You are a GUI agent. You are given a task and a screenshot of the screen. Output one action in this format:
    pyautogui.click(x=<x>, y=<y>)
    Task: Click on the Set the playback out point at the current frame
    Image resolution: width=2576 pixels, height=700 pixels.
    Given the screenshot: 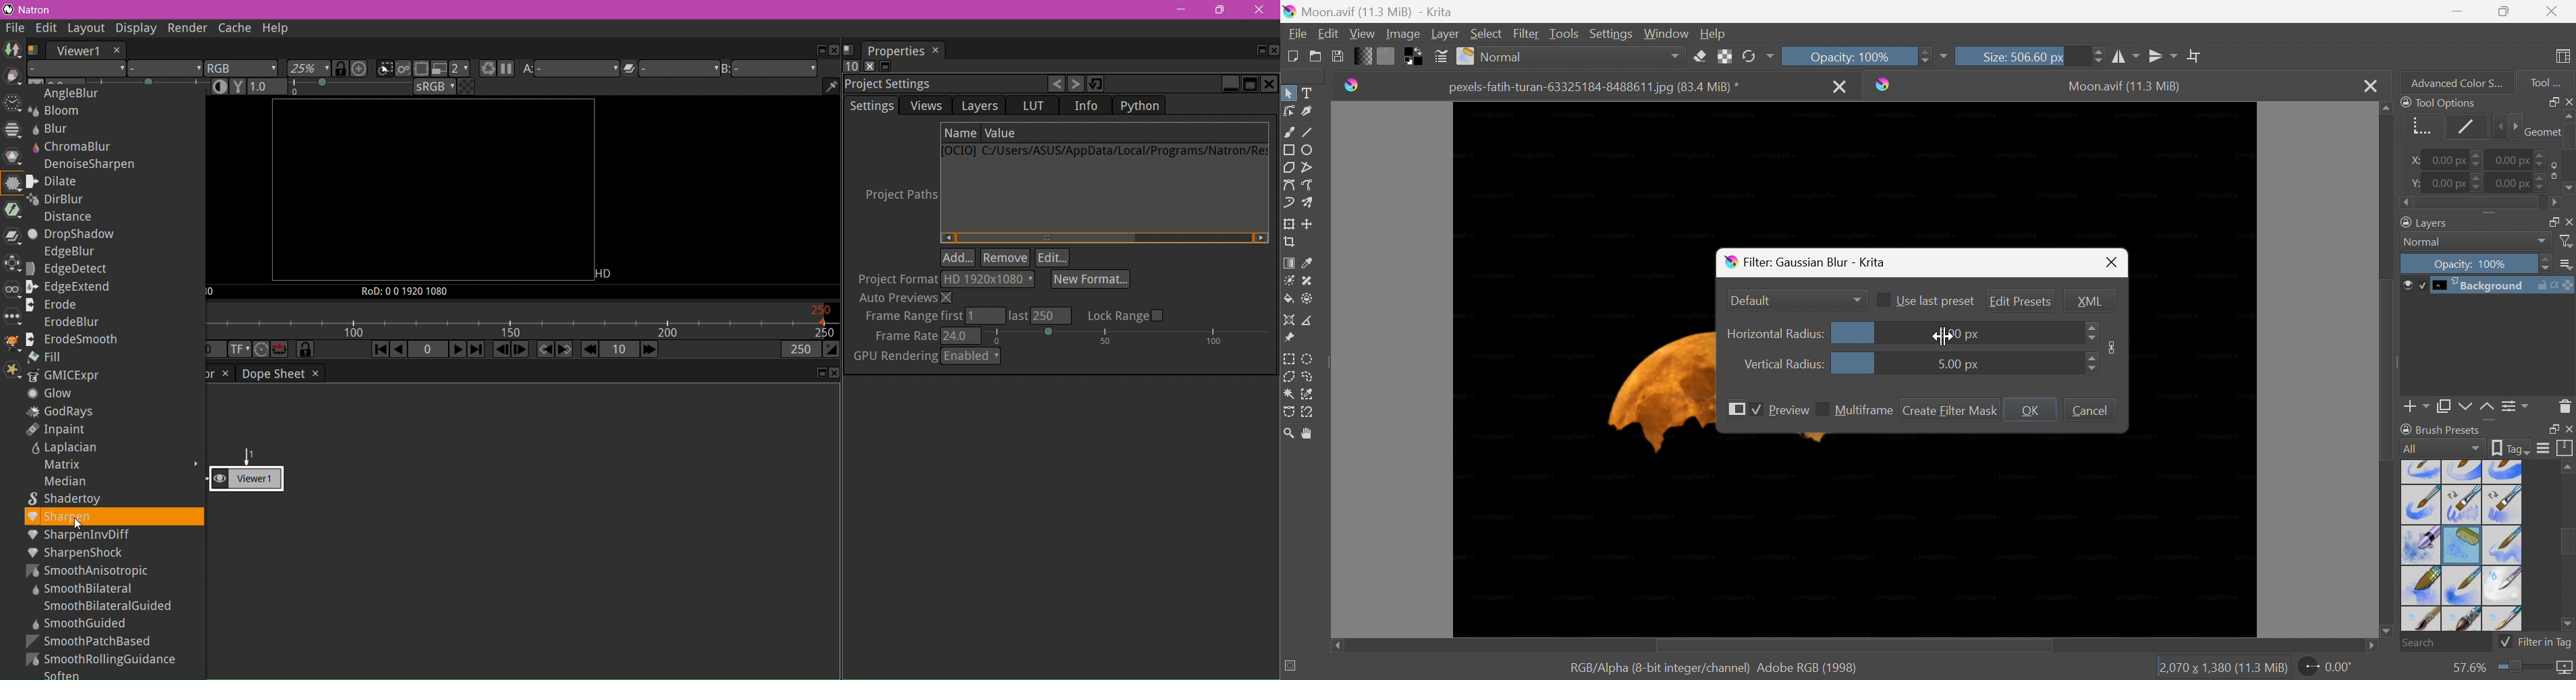 What is the action you would take?
    pyautogui.click(x=832, y=351)
    